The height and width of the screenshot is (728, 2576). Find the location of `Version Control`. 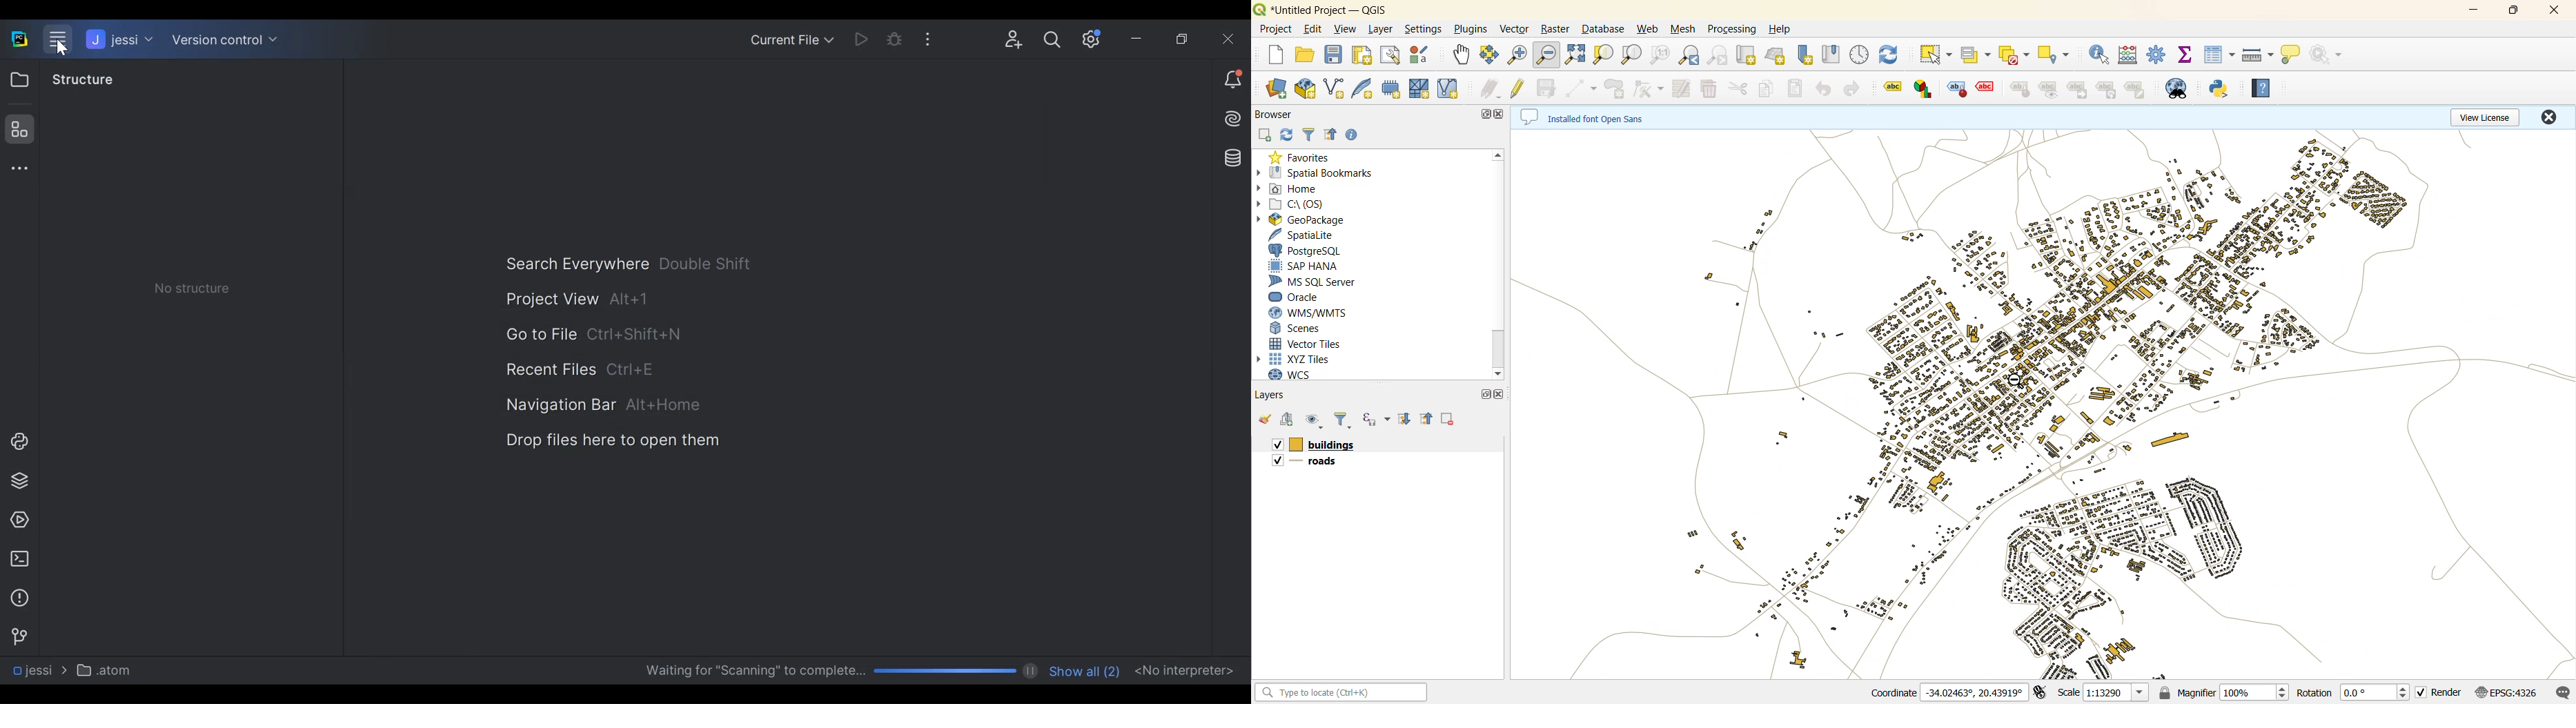

Version Control is located at coordinates (18, 636).